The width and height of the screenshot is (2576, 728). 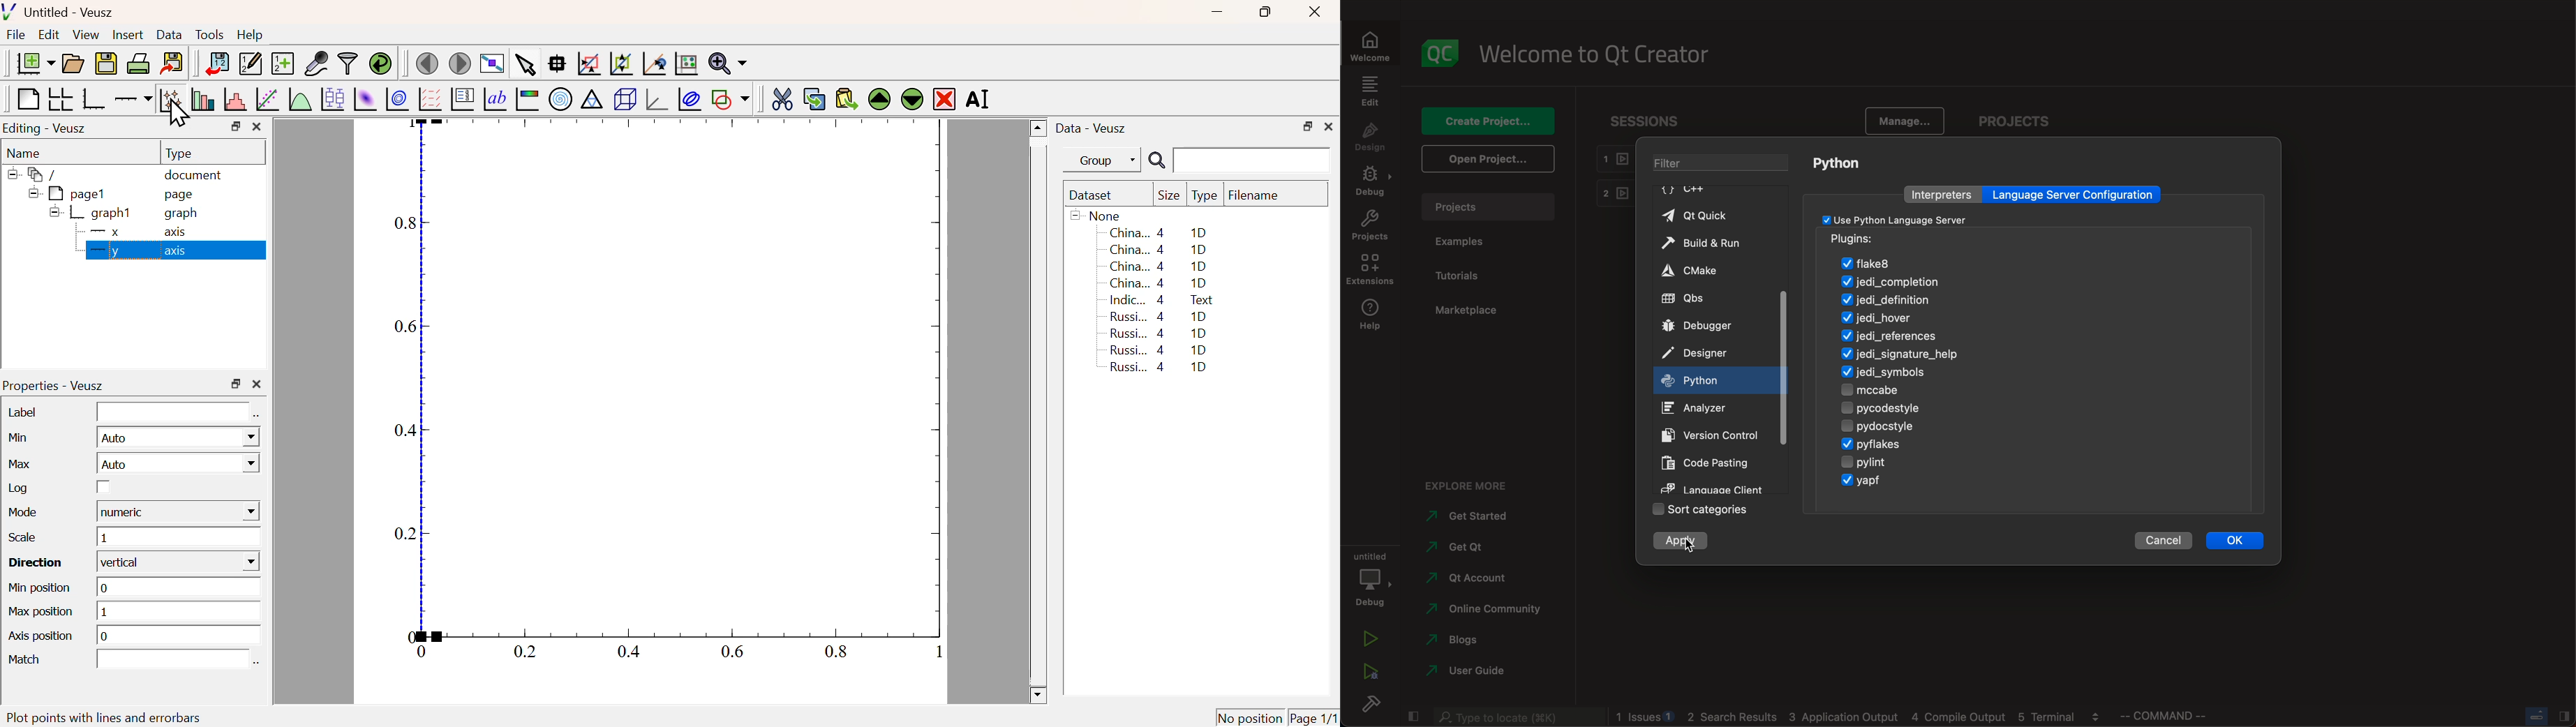 What do you see at coordinates (1371, 182) in the screenshot?
I see `debug` at bounding box center [1371, 182].